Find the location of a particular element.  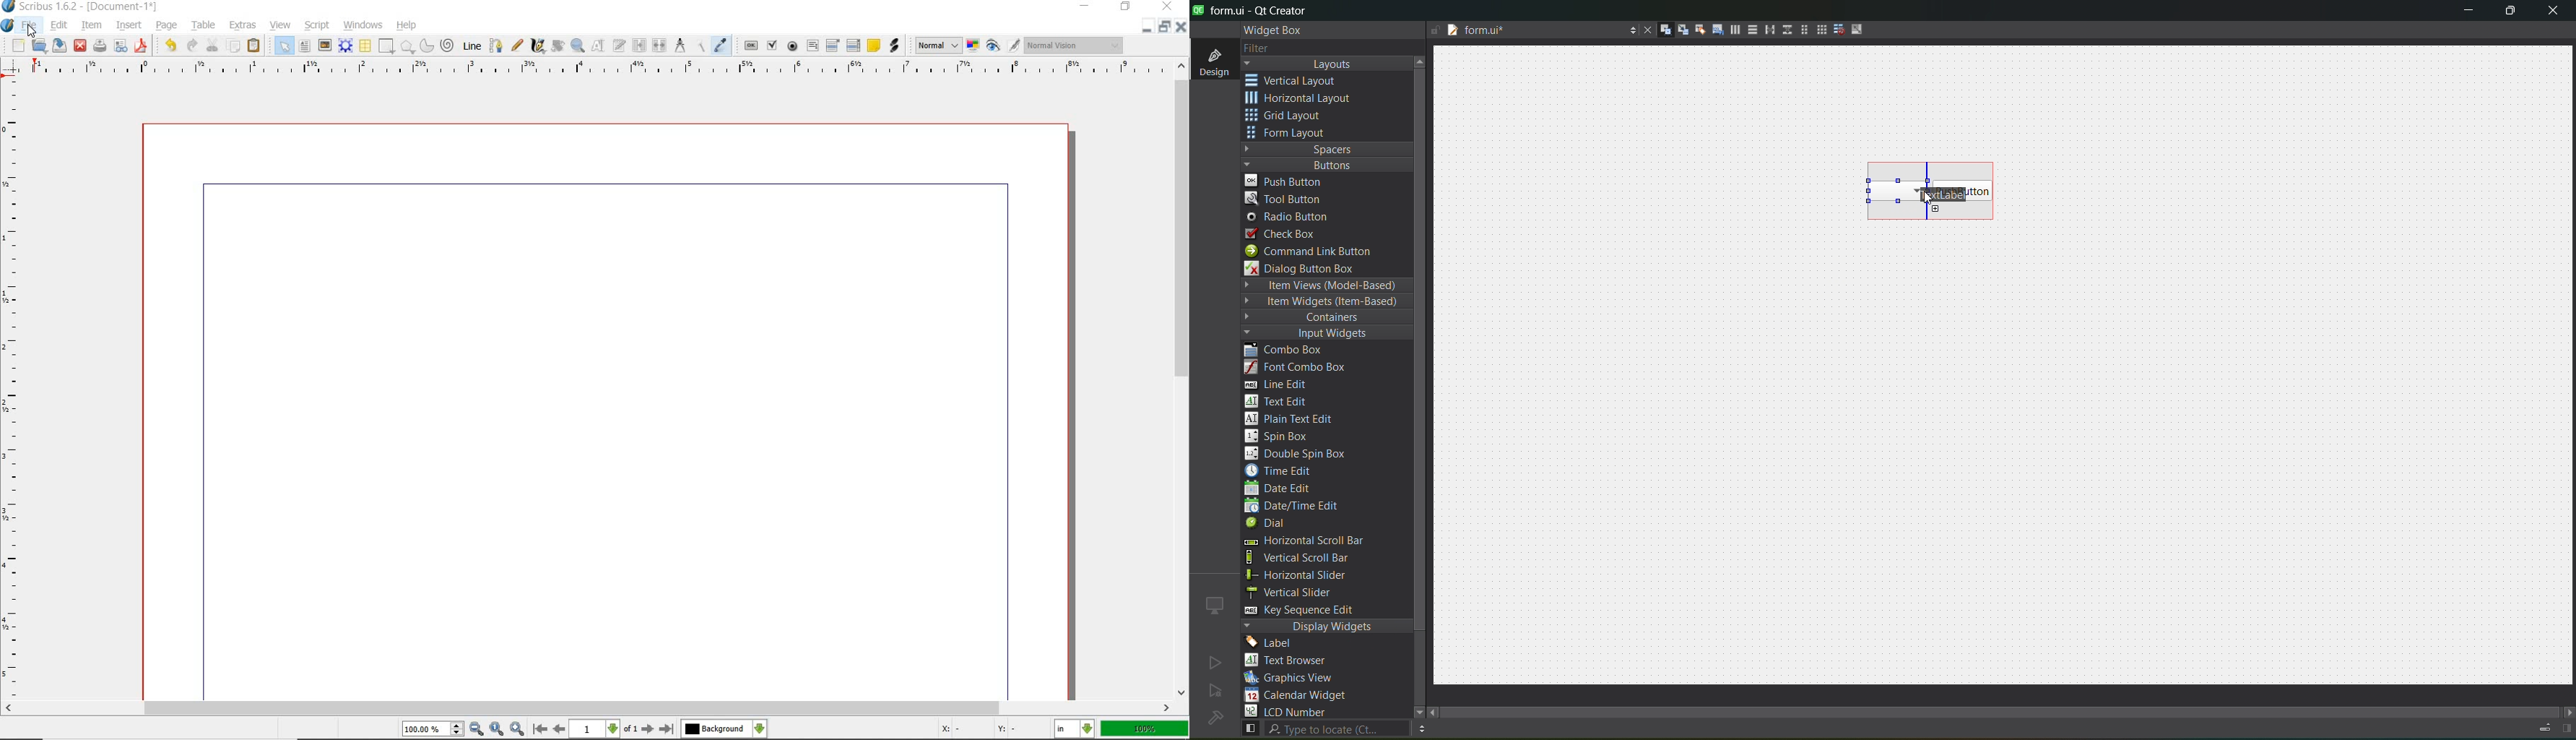

restore is located at coordinates (1127, 6).